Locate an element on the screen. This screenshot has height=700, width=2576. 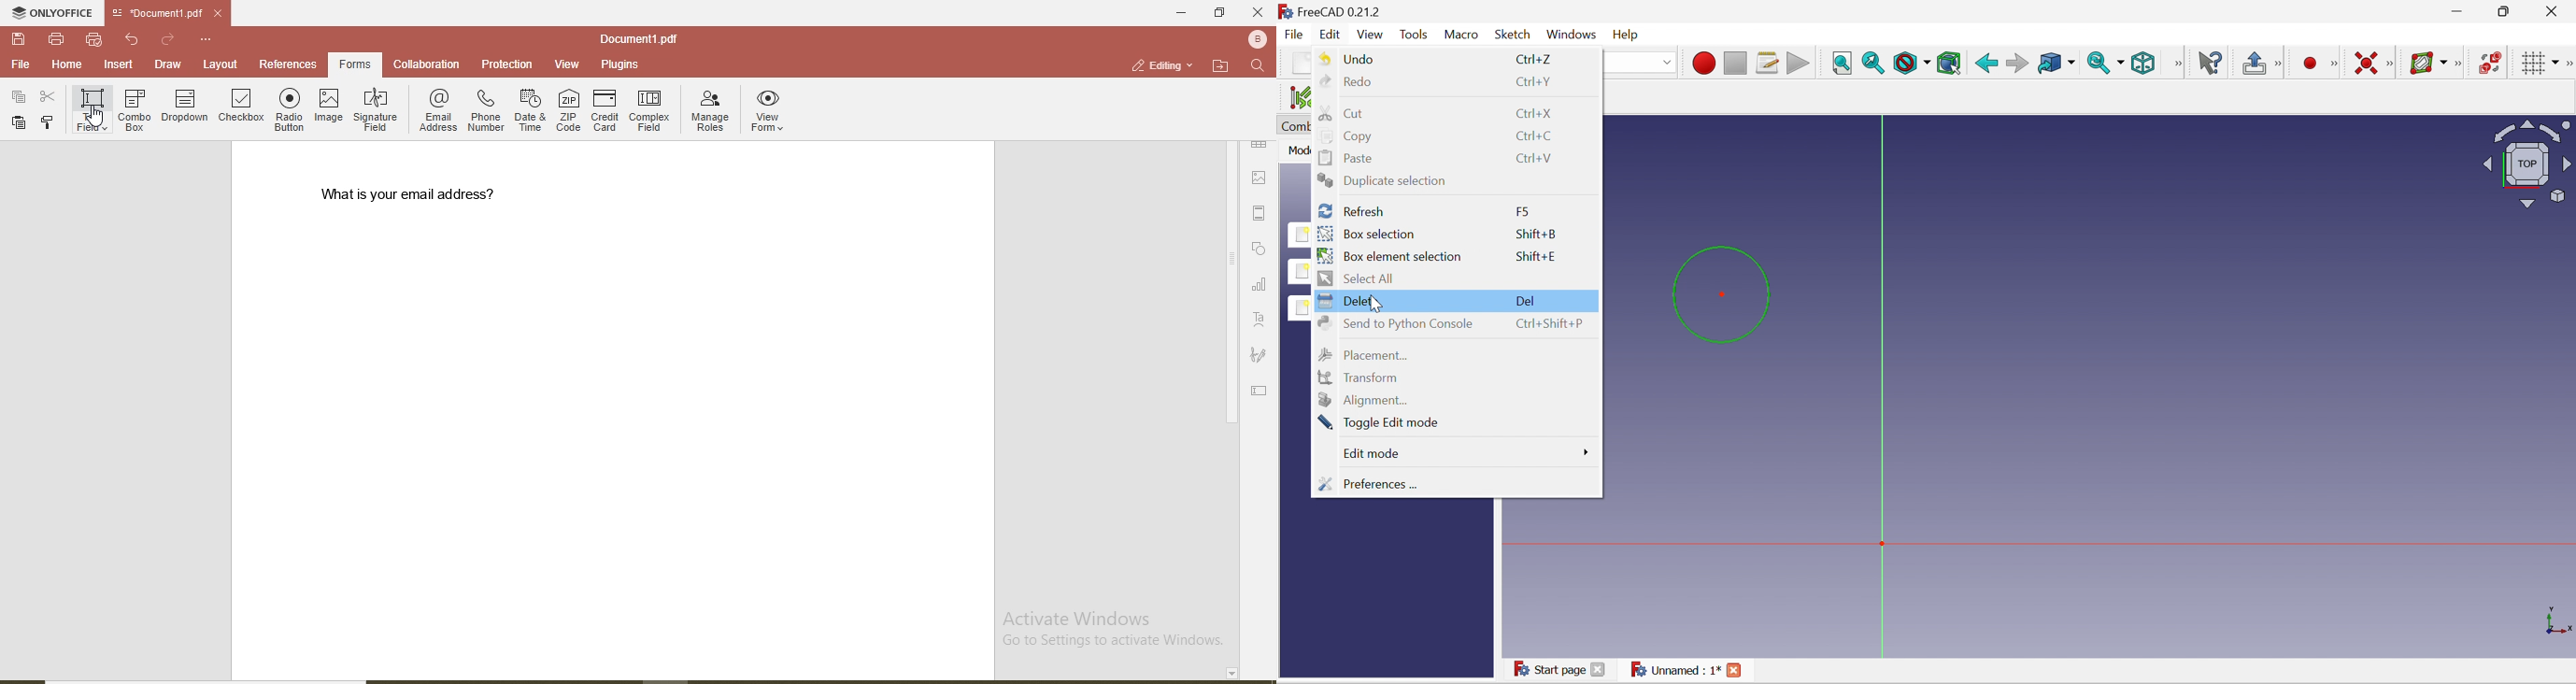
file is located at coordinates (21, 64).